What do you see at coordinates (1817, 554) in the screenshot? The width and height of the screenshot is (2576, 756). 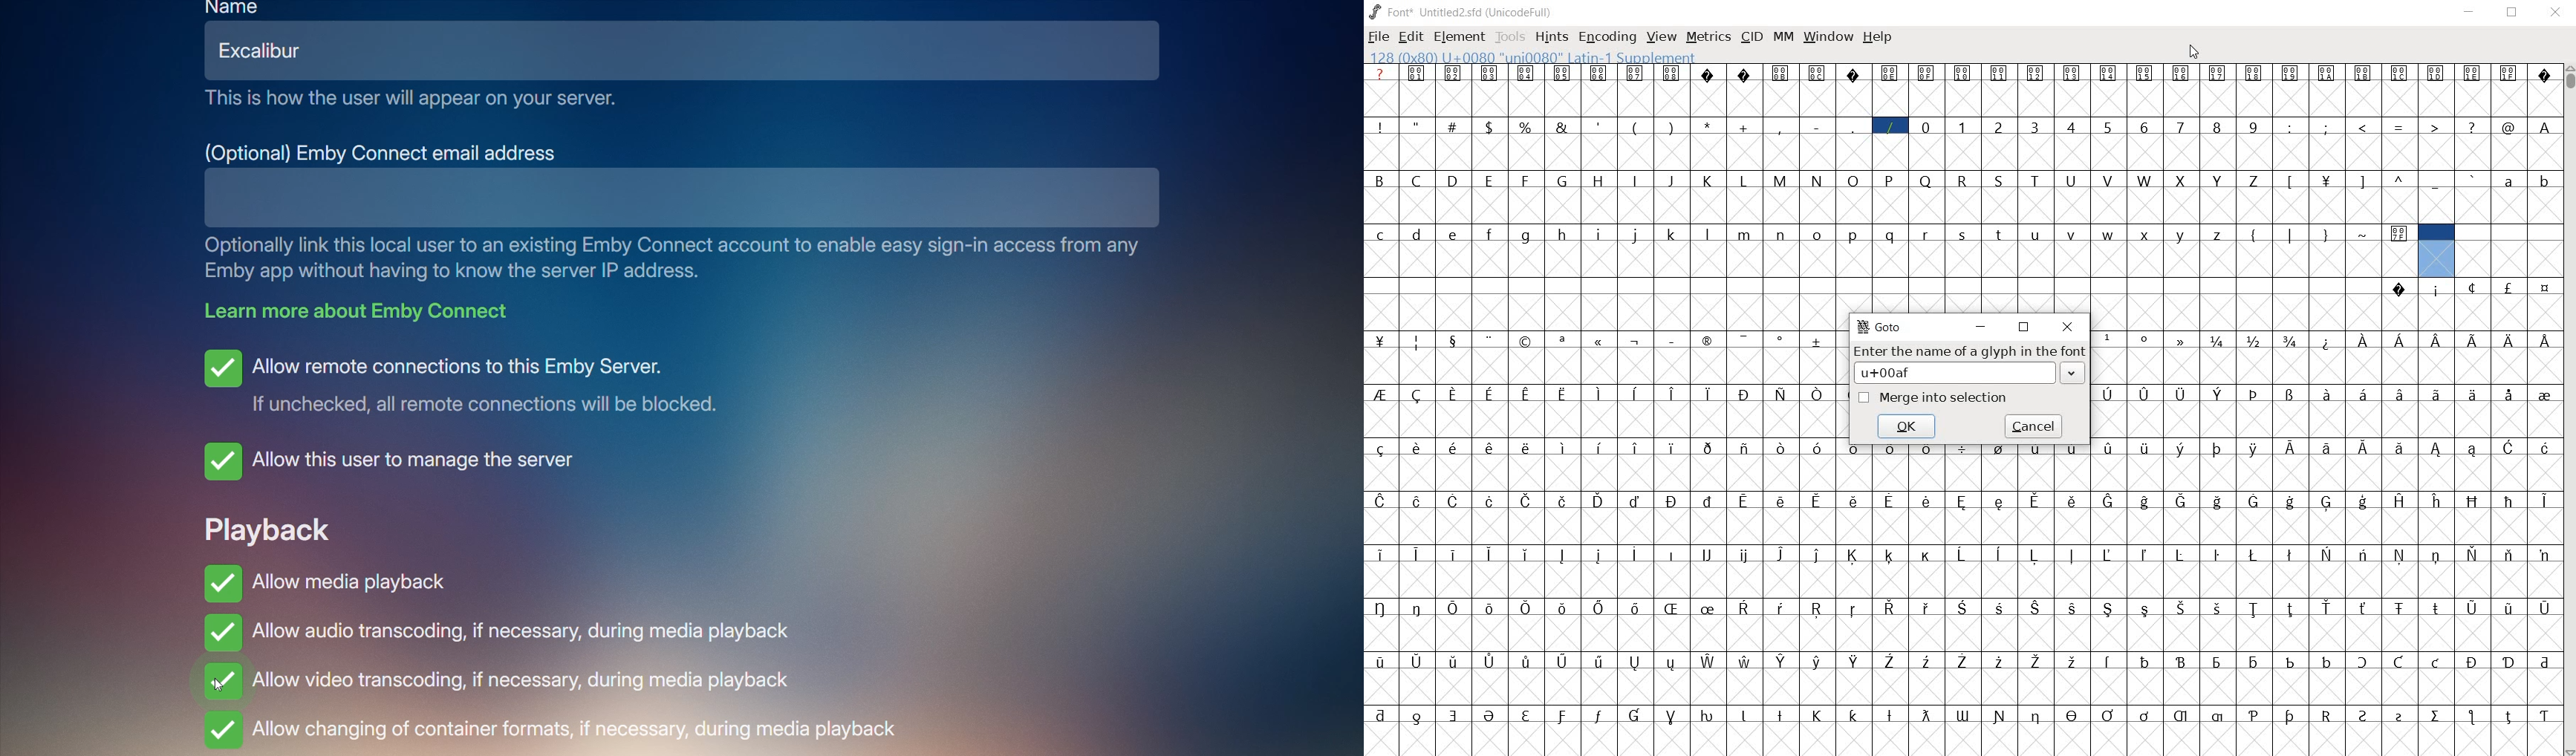 I see `Symbol` at bounding box center [1817, 554].